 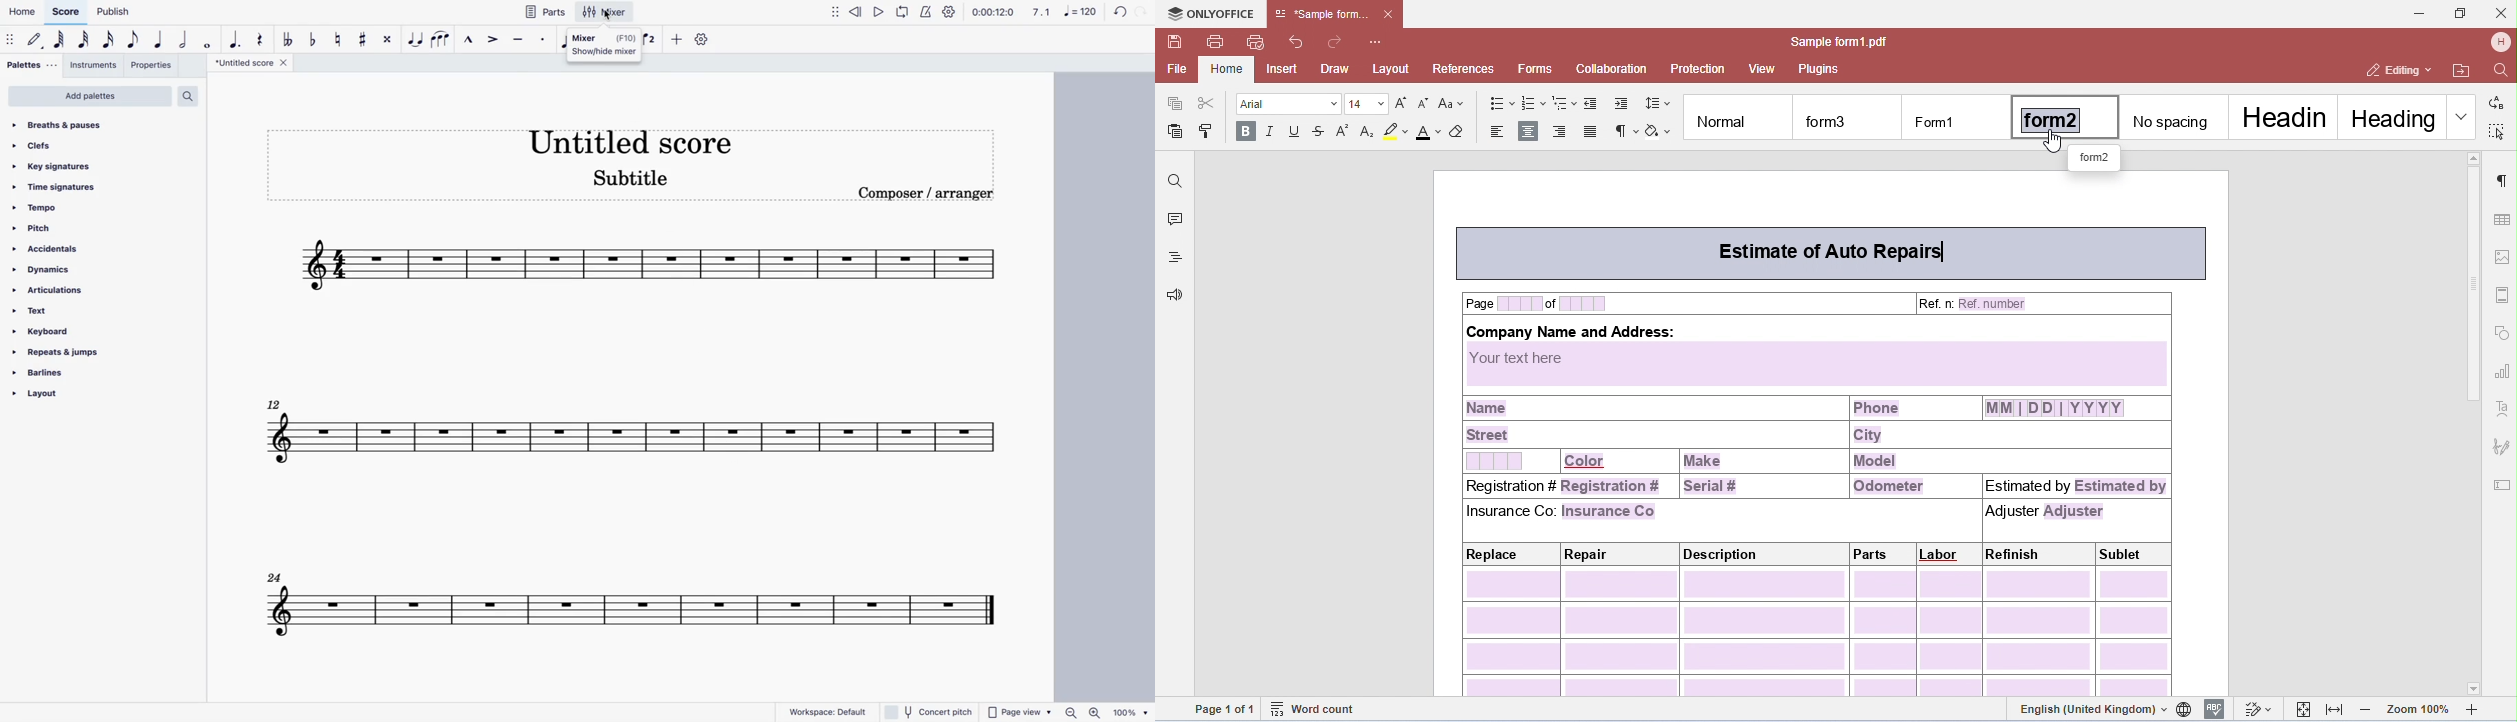 What do you see at coordinates (65, 372) in the screenshot?
I see `barlines` at bounding box center [65, 372].